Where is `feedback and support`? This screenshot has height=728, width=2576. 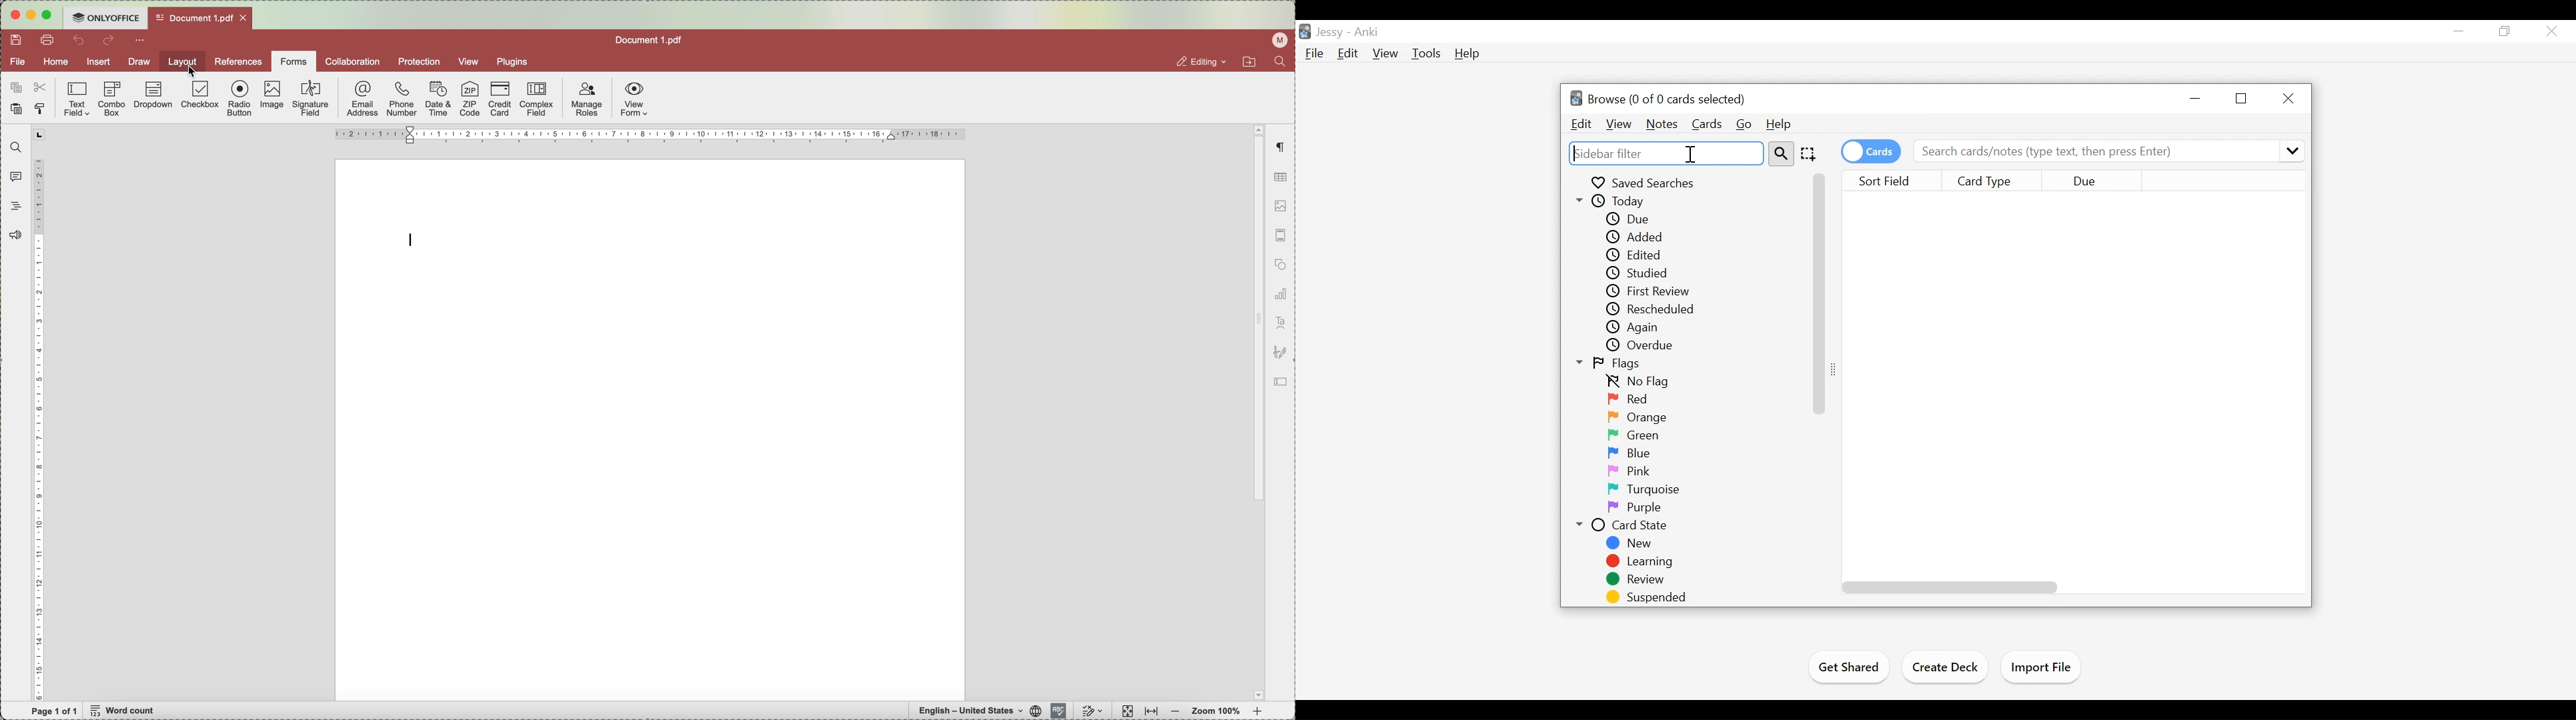 feedback and support is located at coordinates (17, 234).